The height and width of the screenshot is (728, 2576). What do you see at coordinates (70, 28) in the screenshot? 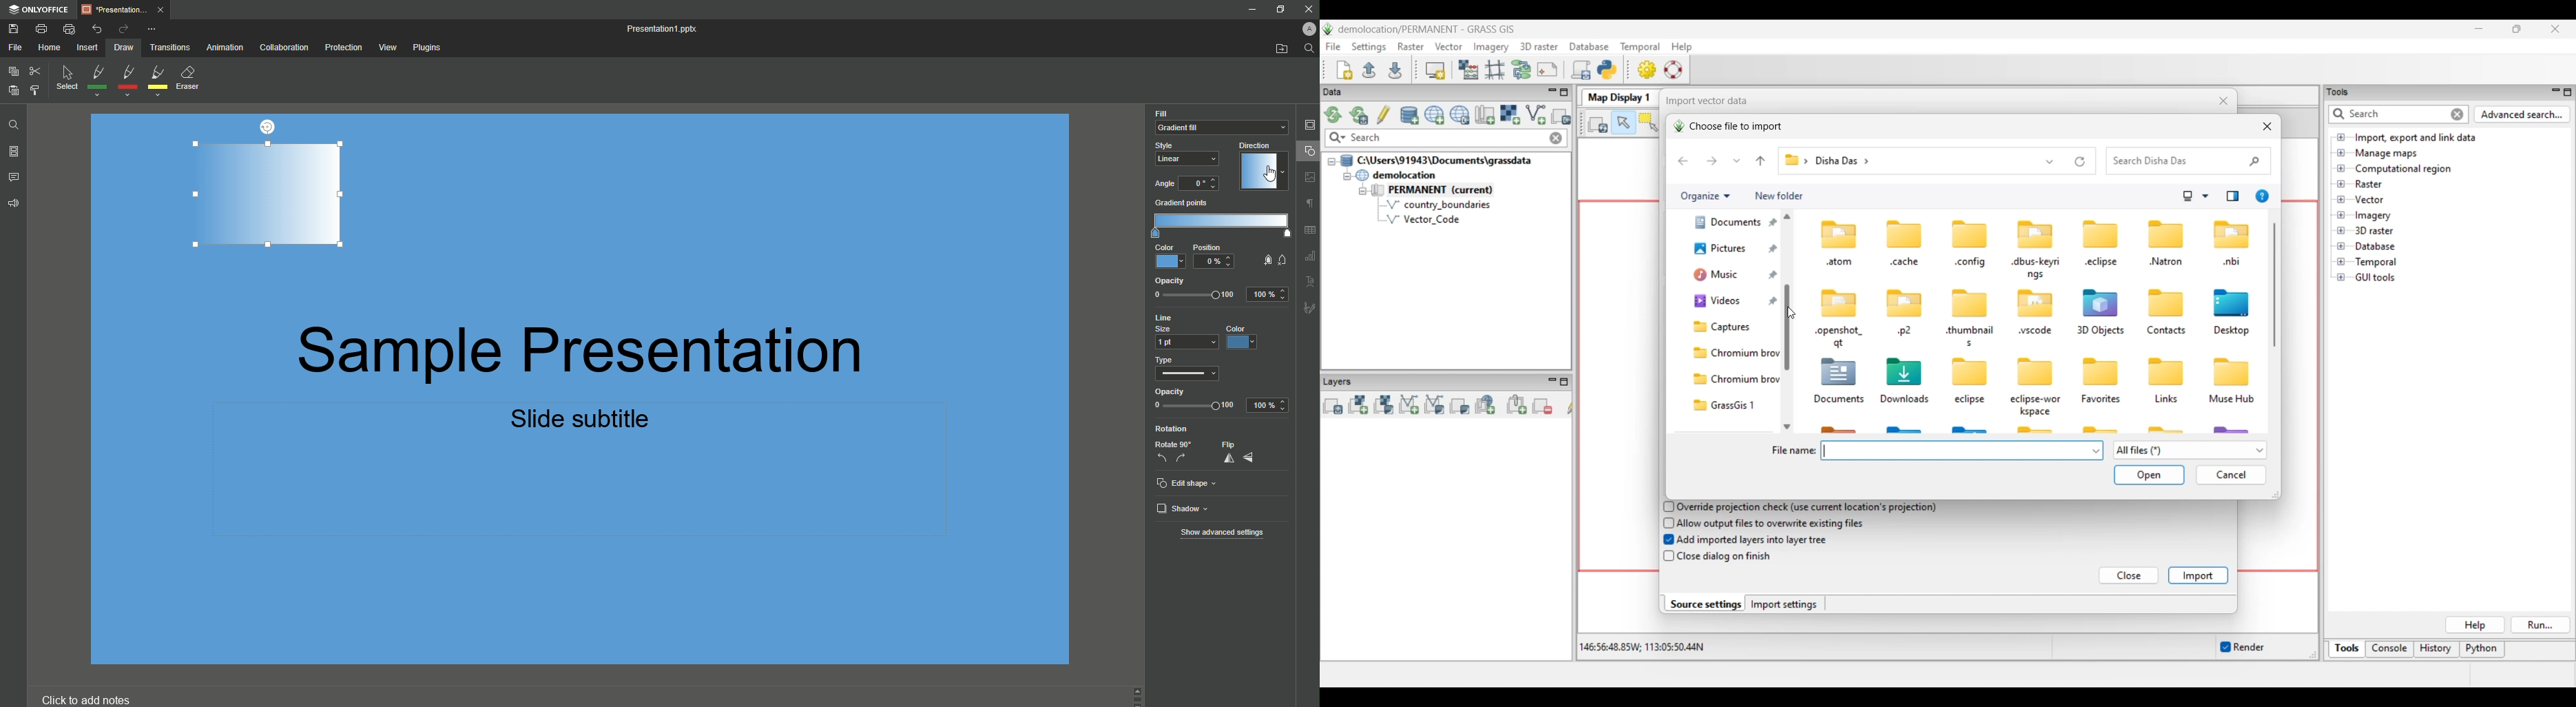
I see `Quick Print` at bounding box center [70, 28].